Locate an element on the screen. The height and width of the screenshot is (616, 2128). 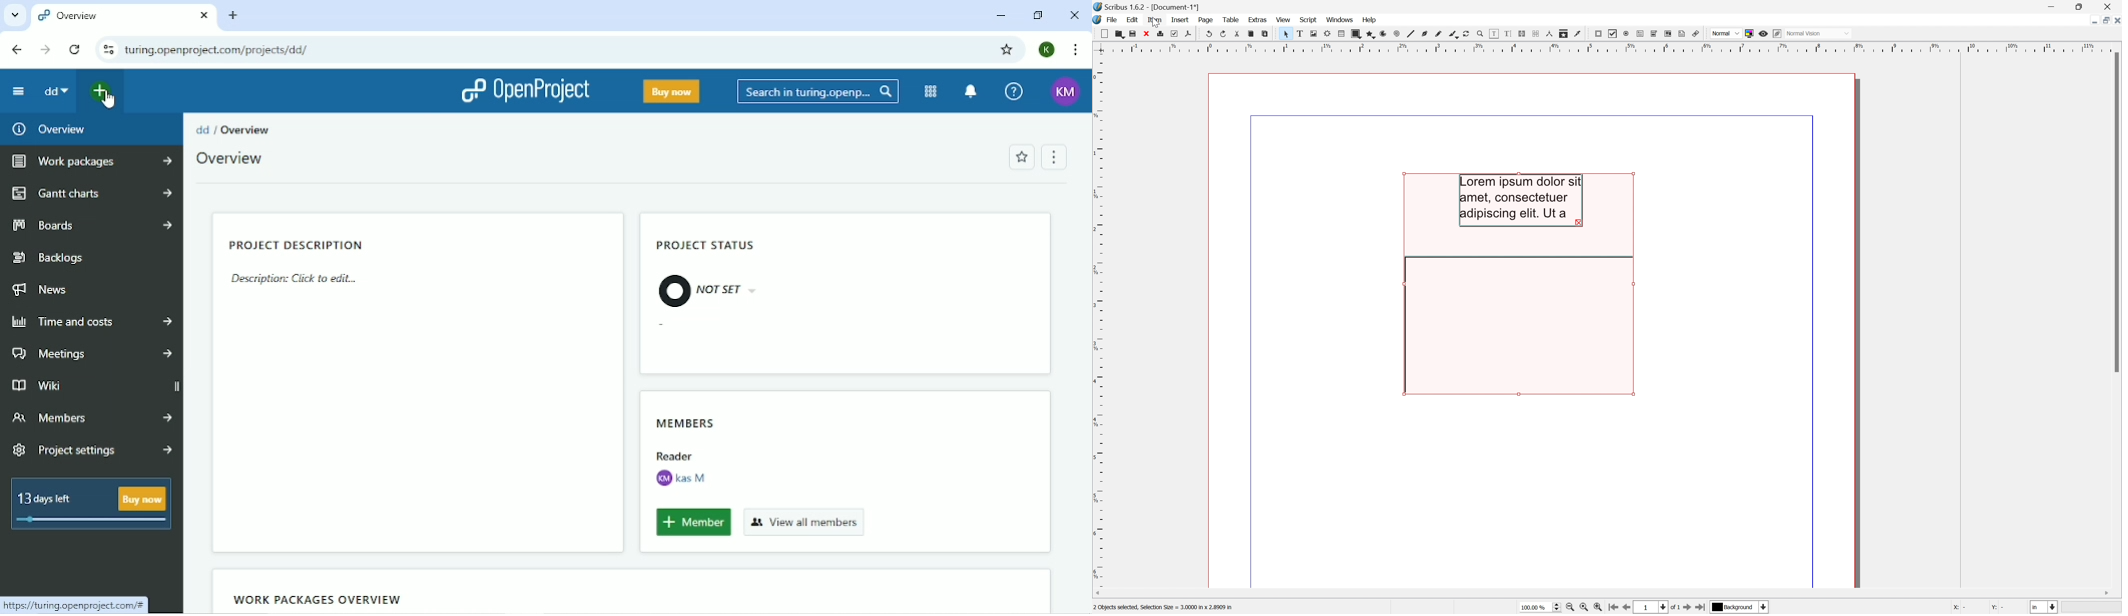
Edit in preview mode is located at coordinates (1778, 33).